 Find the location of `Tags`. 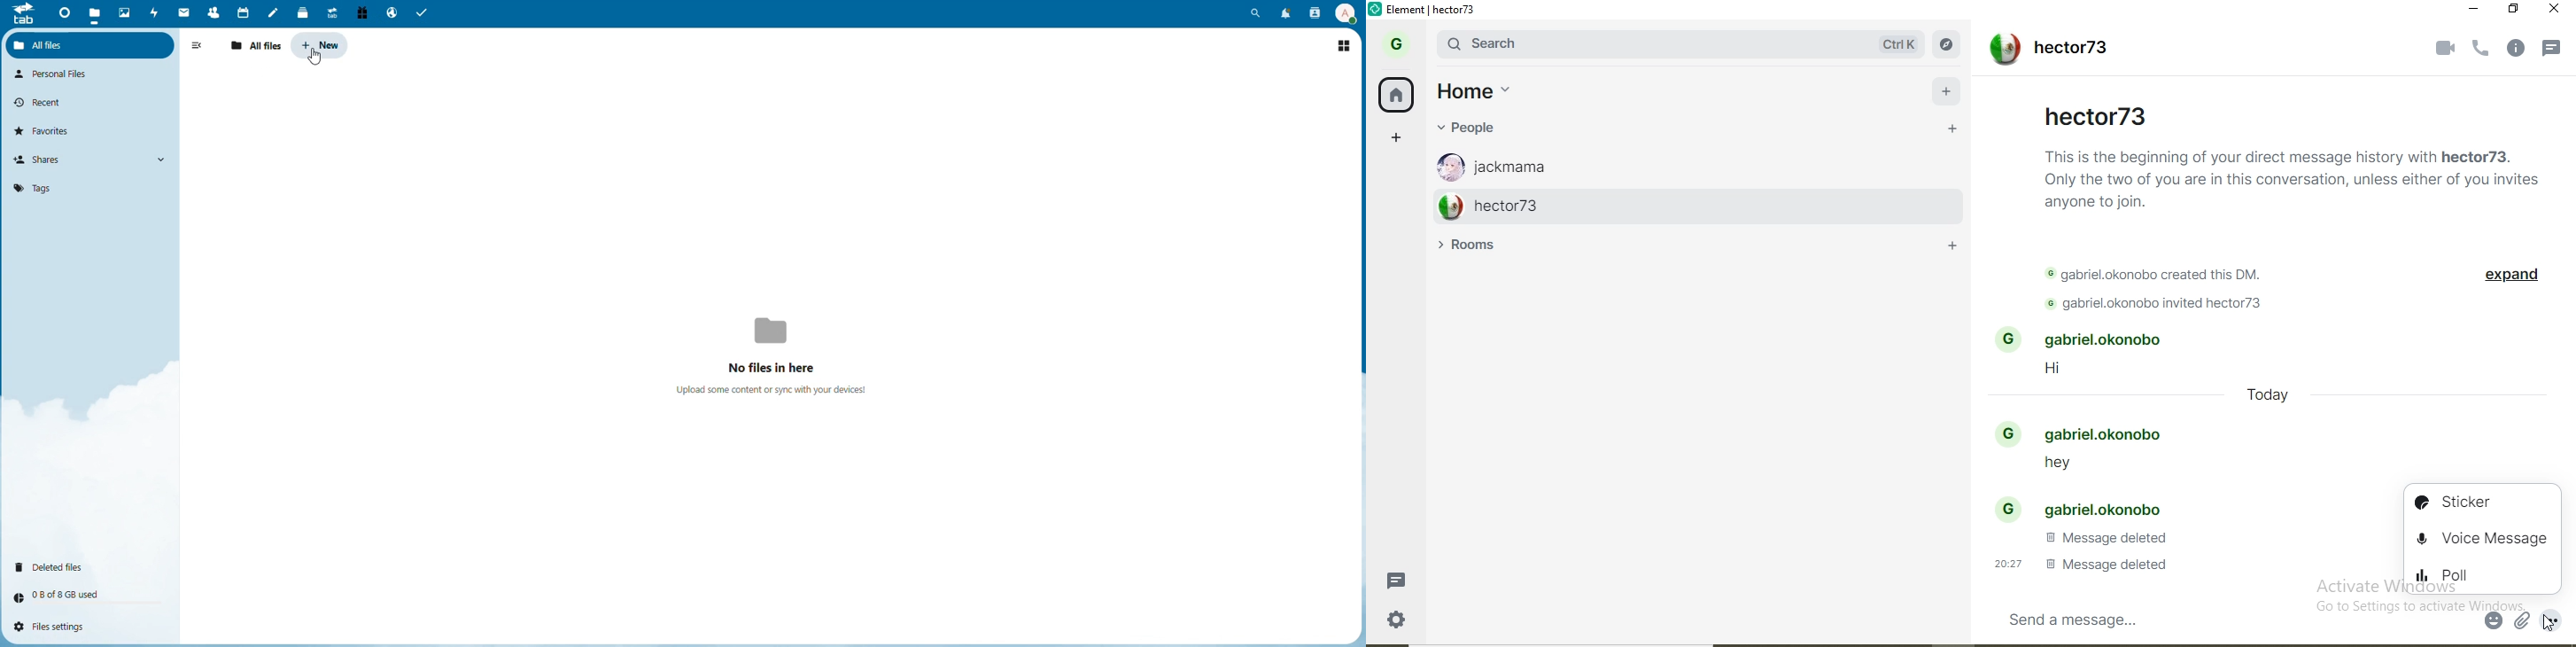

Tags is located at coordinates (32, 187).